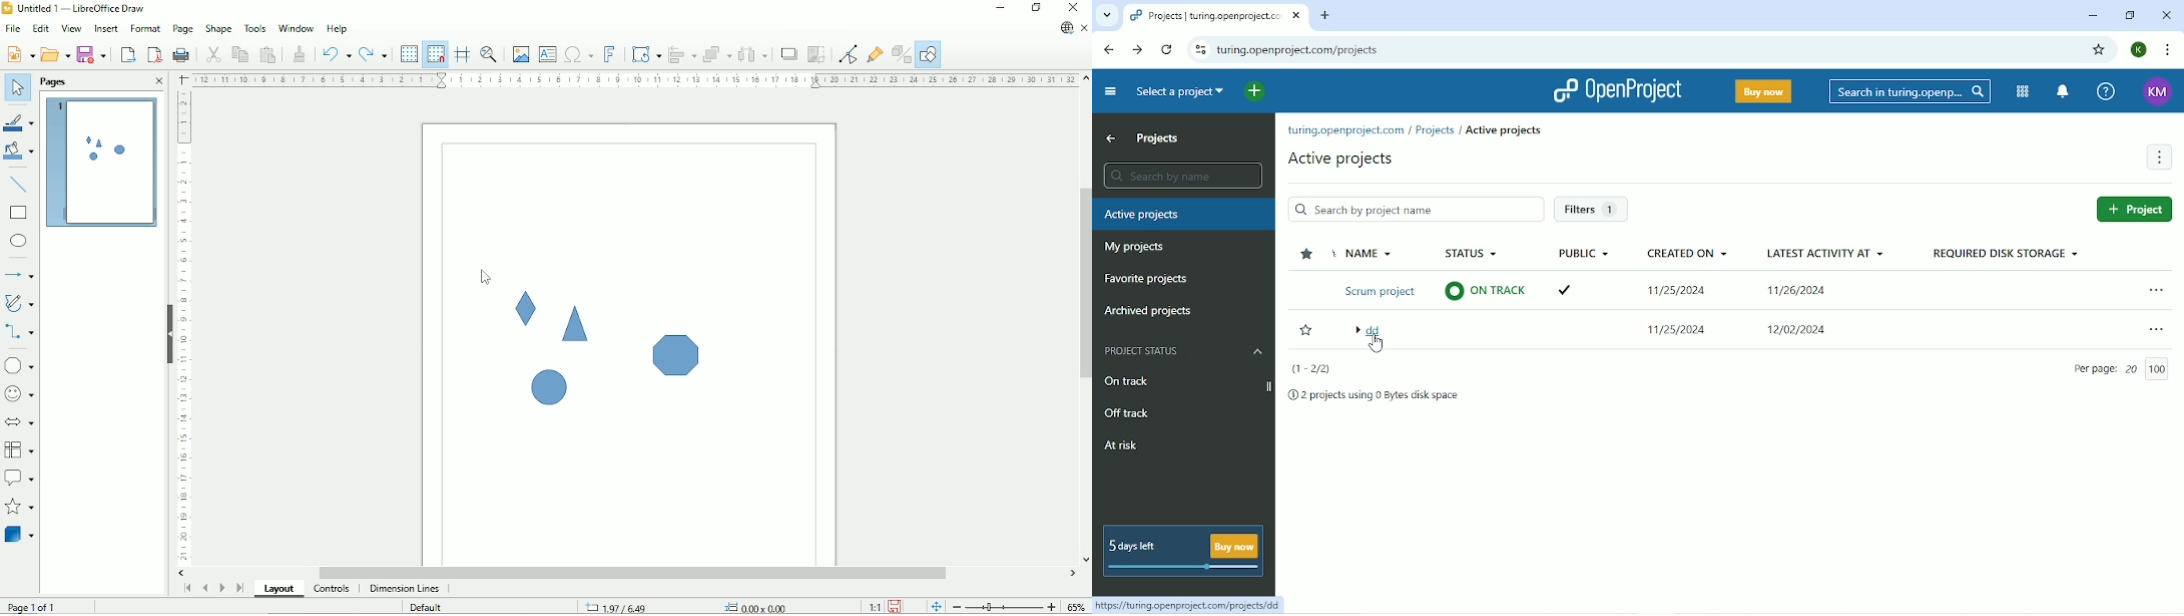  I want to click on Arrange, so click(716, 53).